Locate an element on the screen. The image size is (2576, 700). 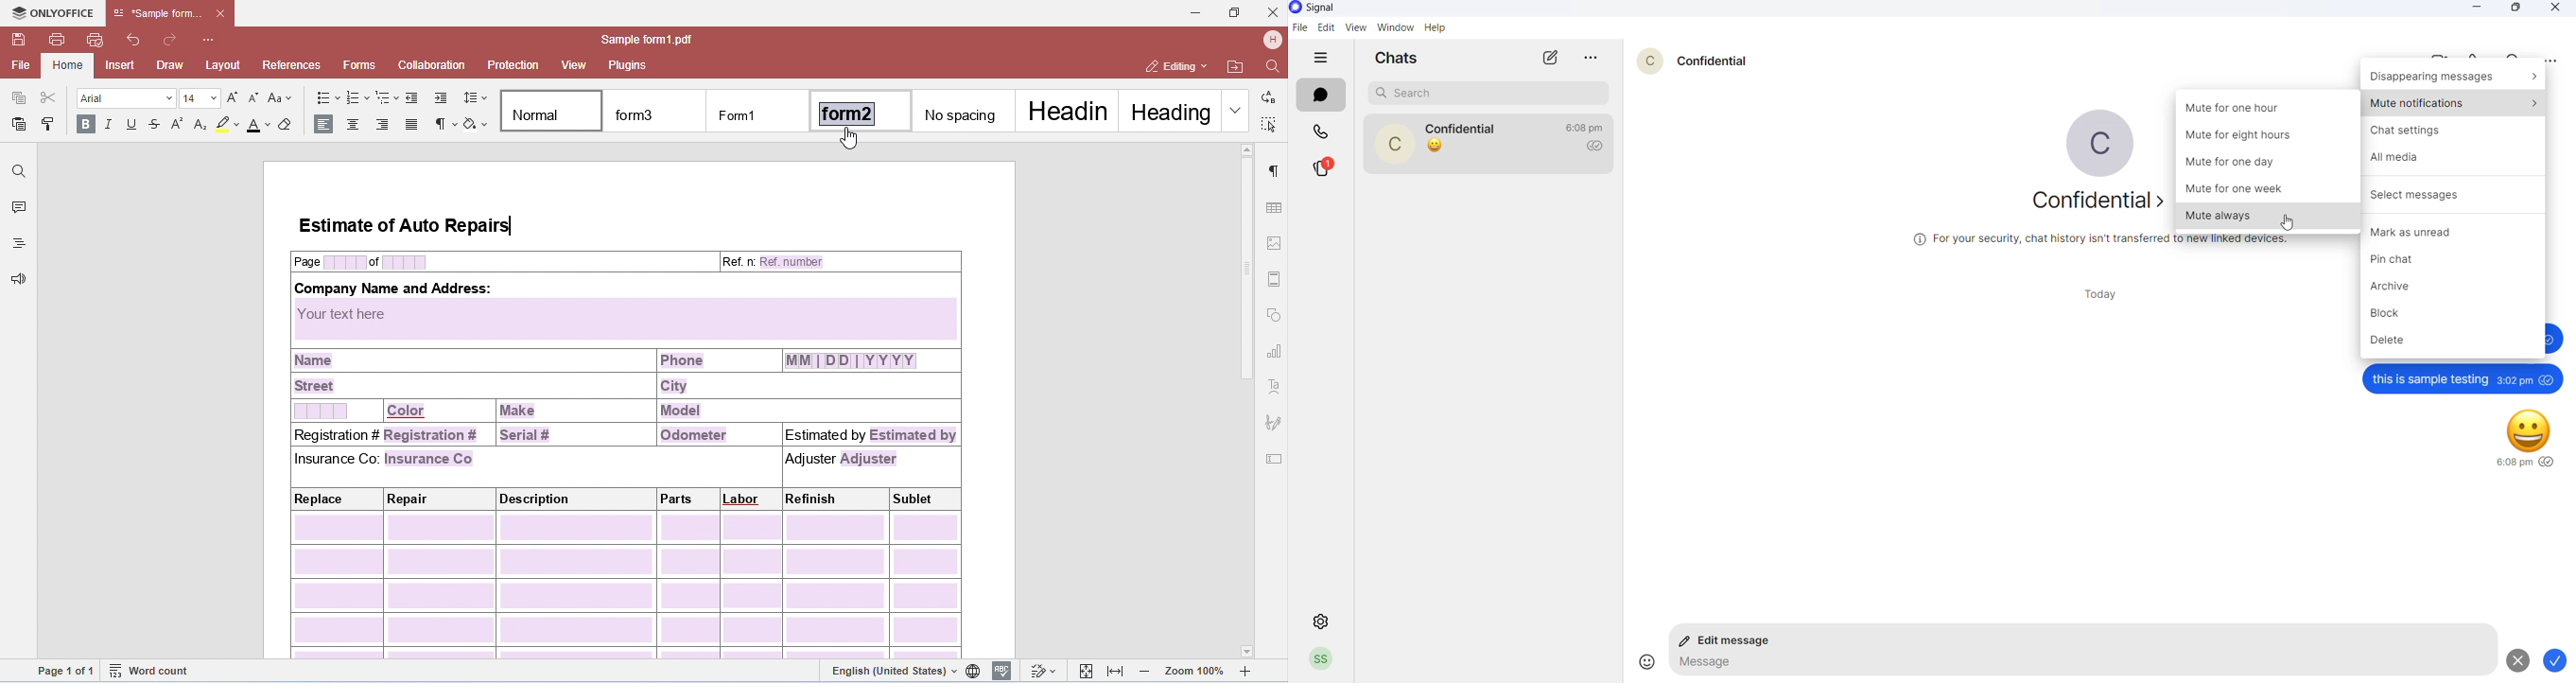
seen is located at coordinates (2550, 463).